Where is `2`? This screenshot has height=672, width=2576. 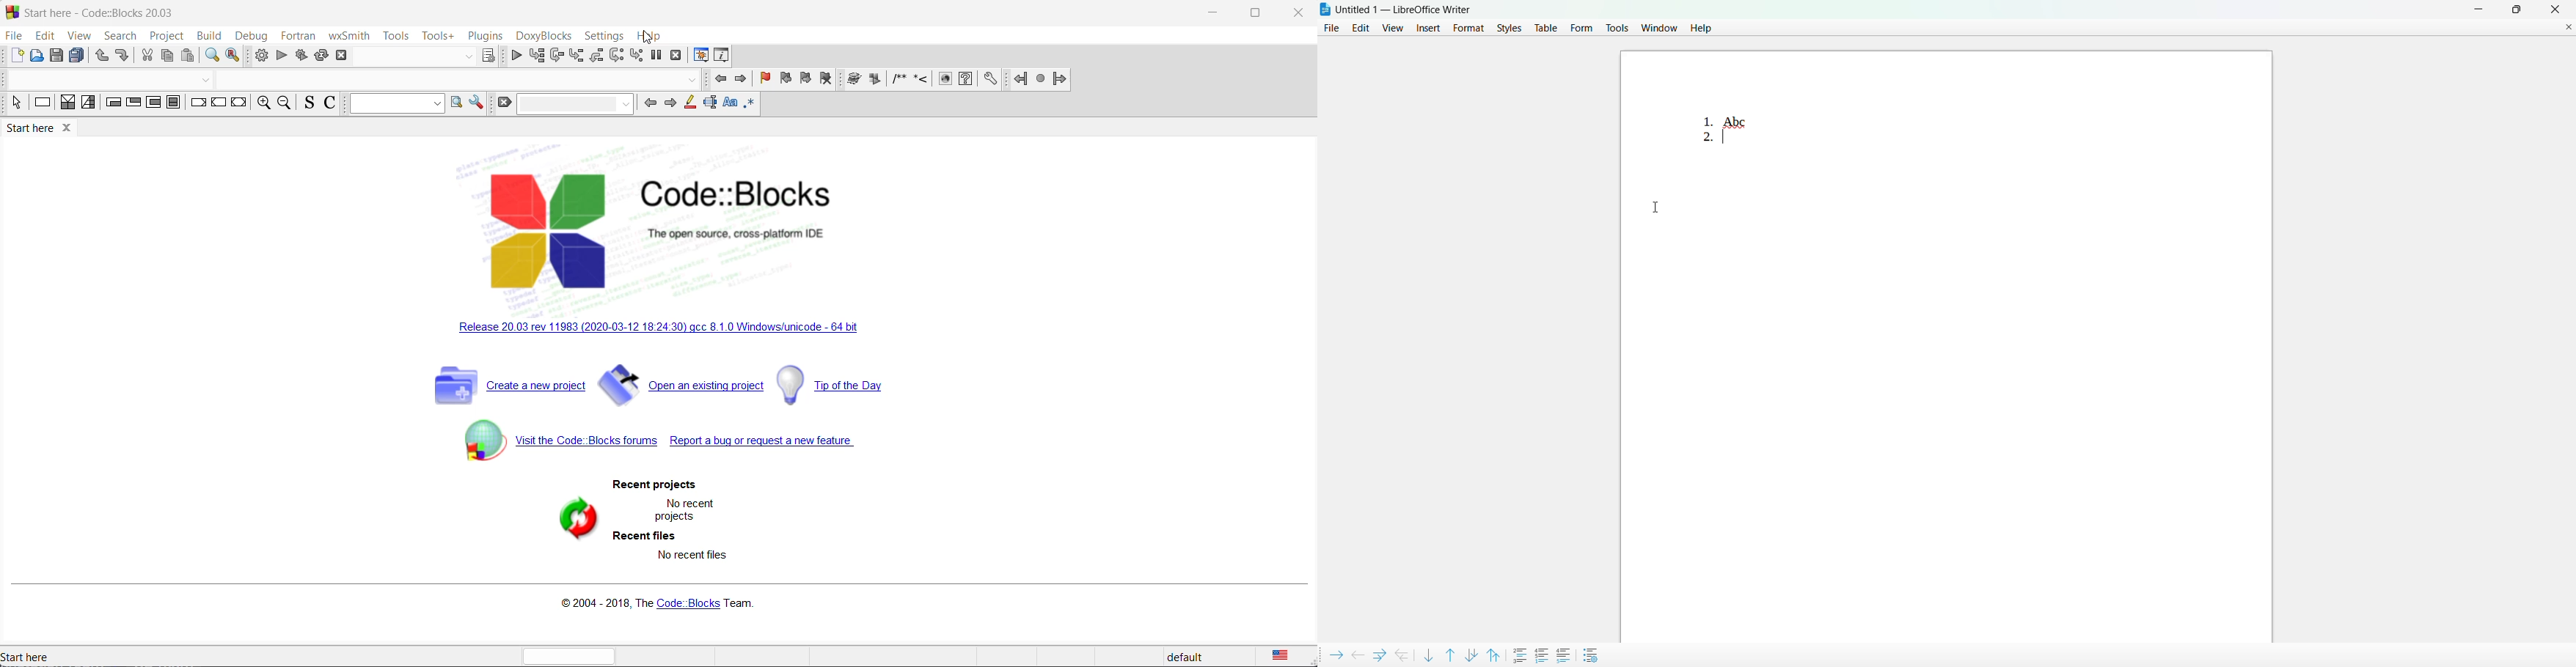
2 is located at coordinates (1704, 140).